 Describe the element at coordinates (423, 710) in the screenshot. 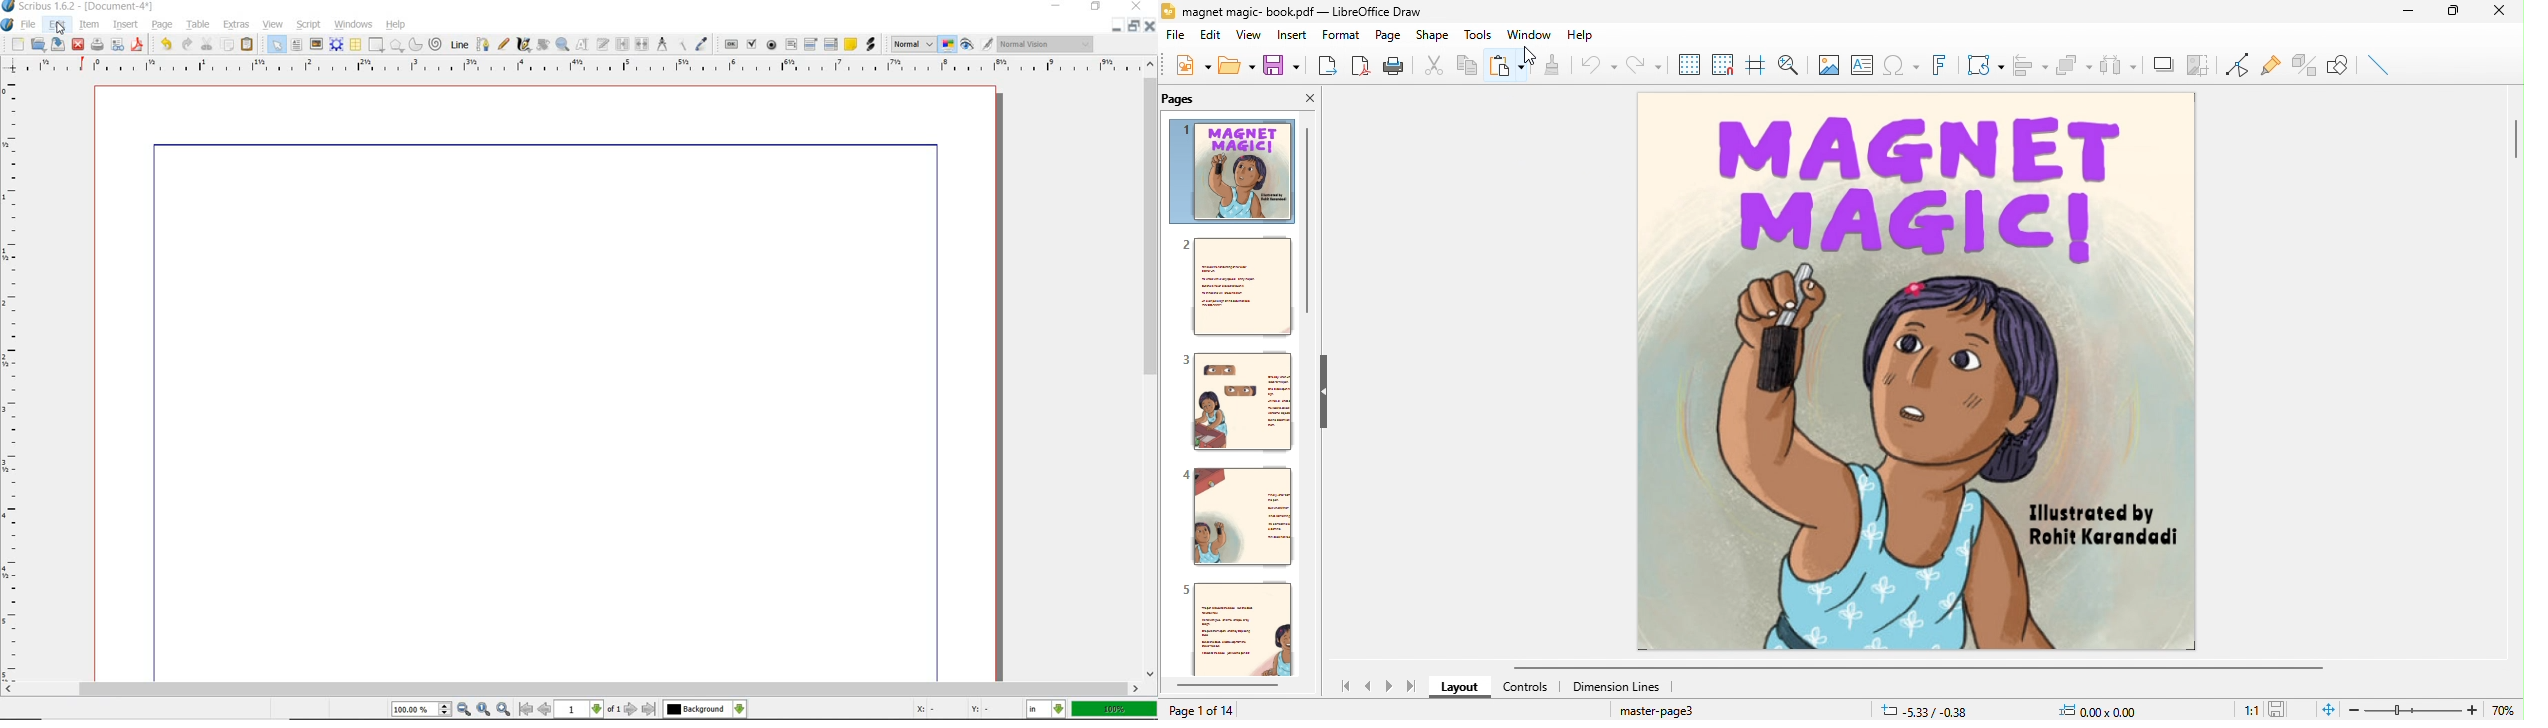

I see `100.00%` at that location.